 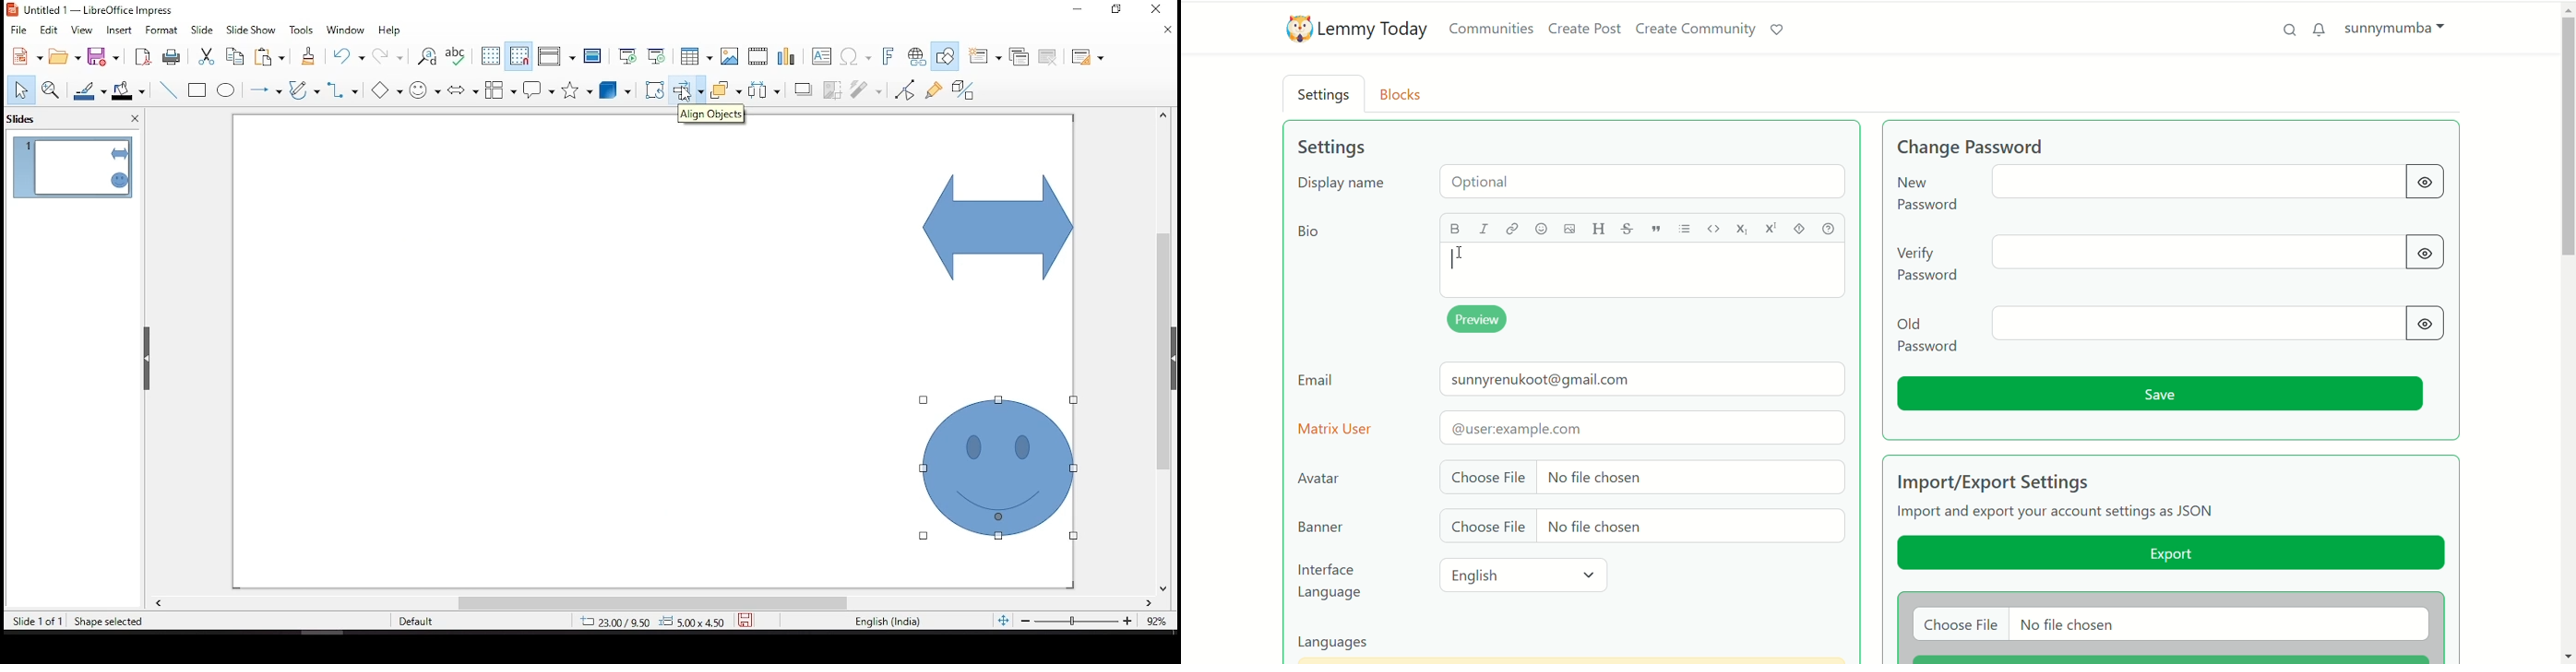 What do you see at coordinates (1375, 31) in the screenshot?
I see `lemmy today` at bounding box center [1375, 31].